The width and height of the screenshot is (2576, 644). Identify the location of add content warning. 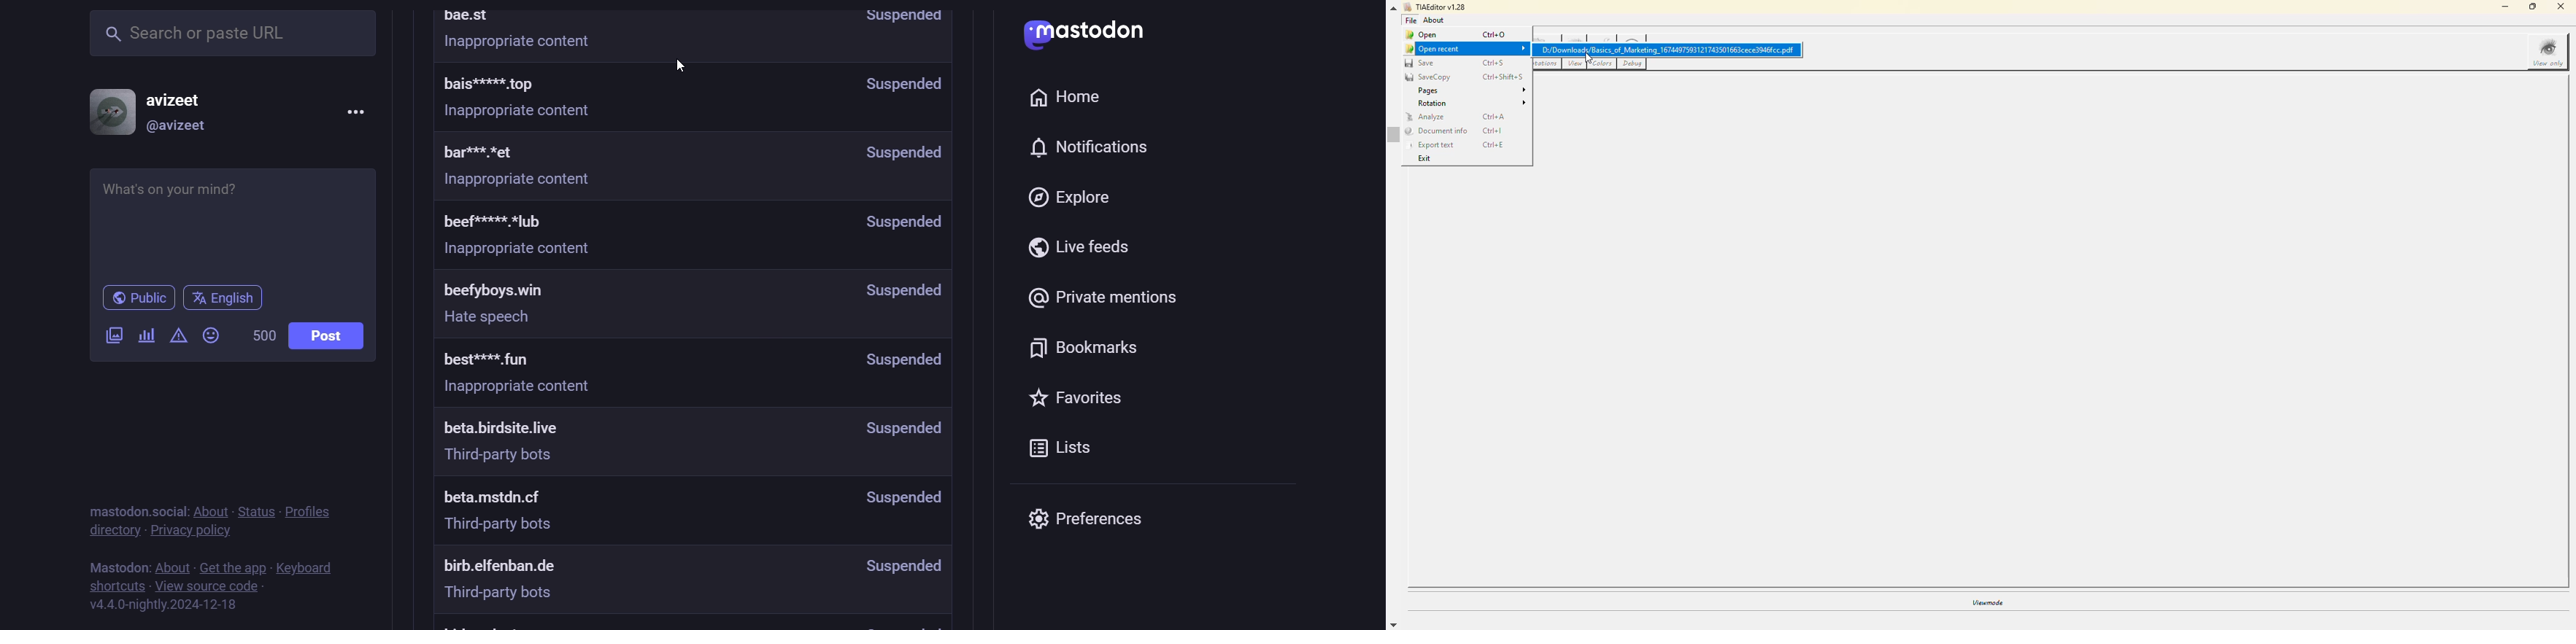
(177, 339).